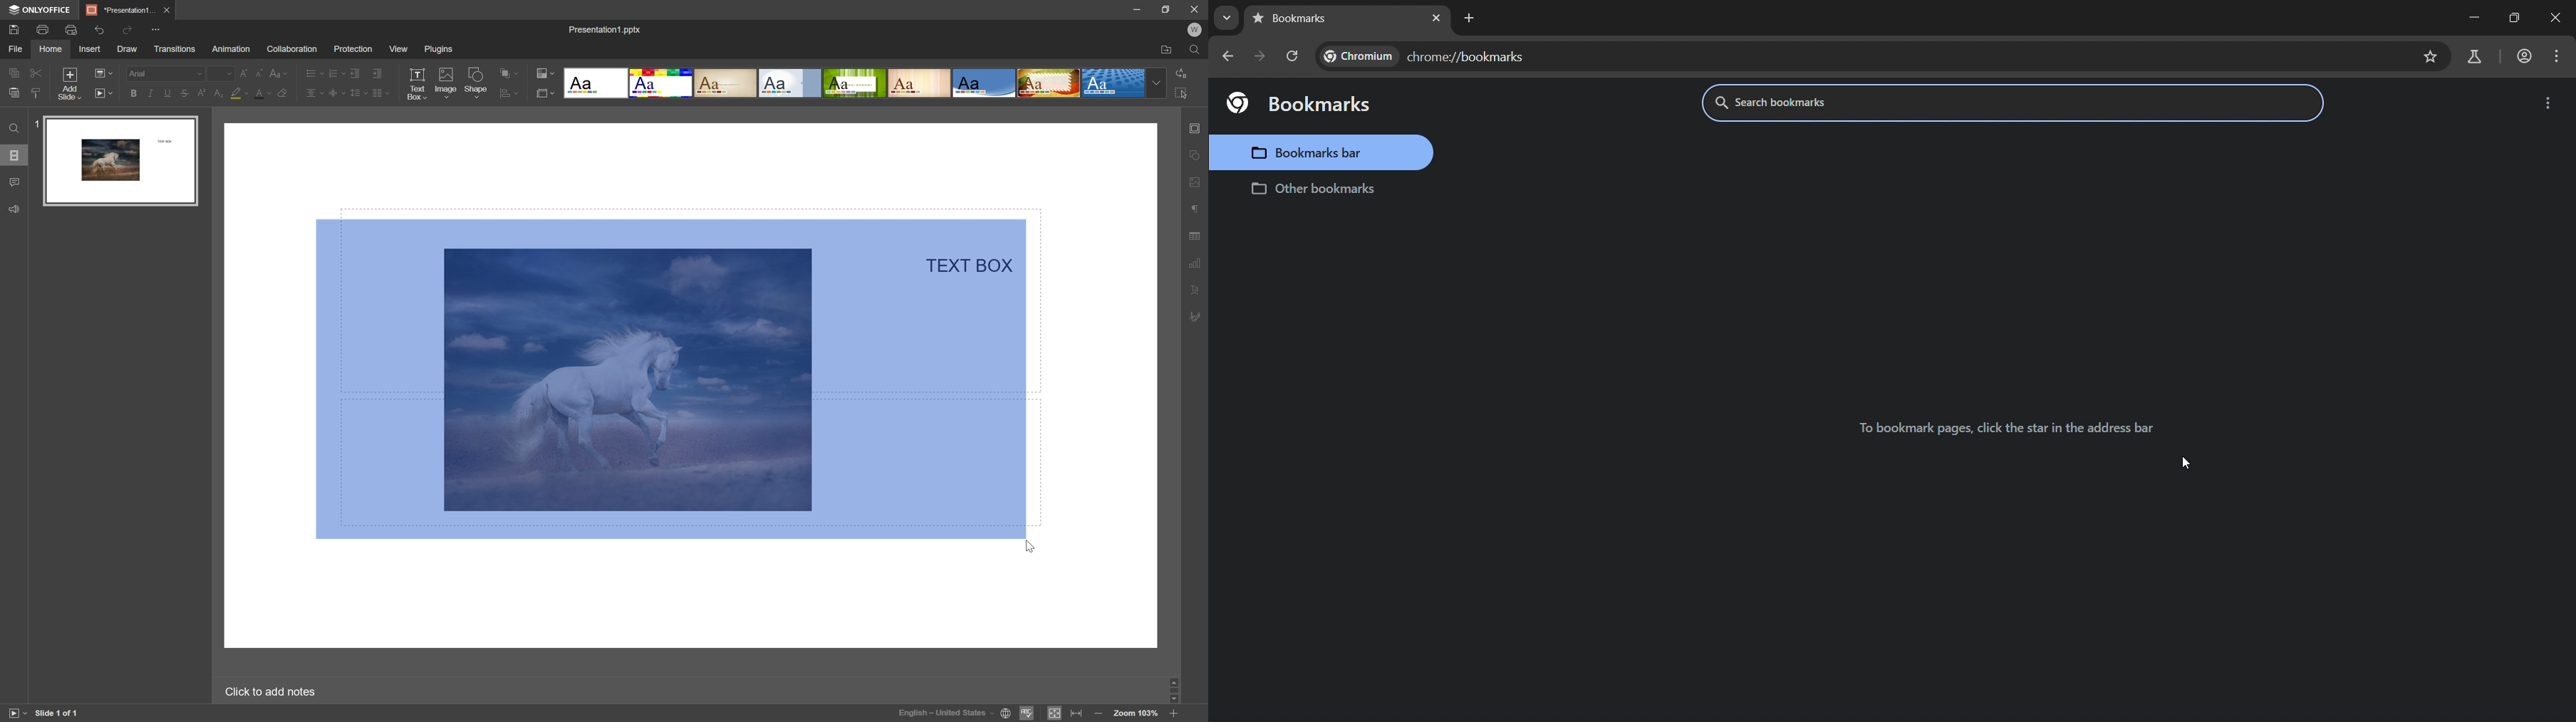 This screenshot has height=728, width=2576. What do you see at coordinates (1115, 84) in the screenshot?
I see `Dotted` at bounding box center [1115, 84].